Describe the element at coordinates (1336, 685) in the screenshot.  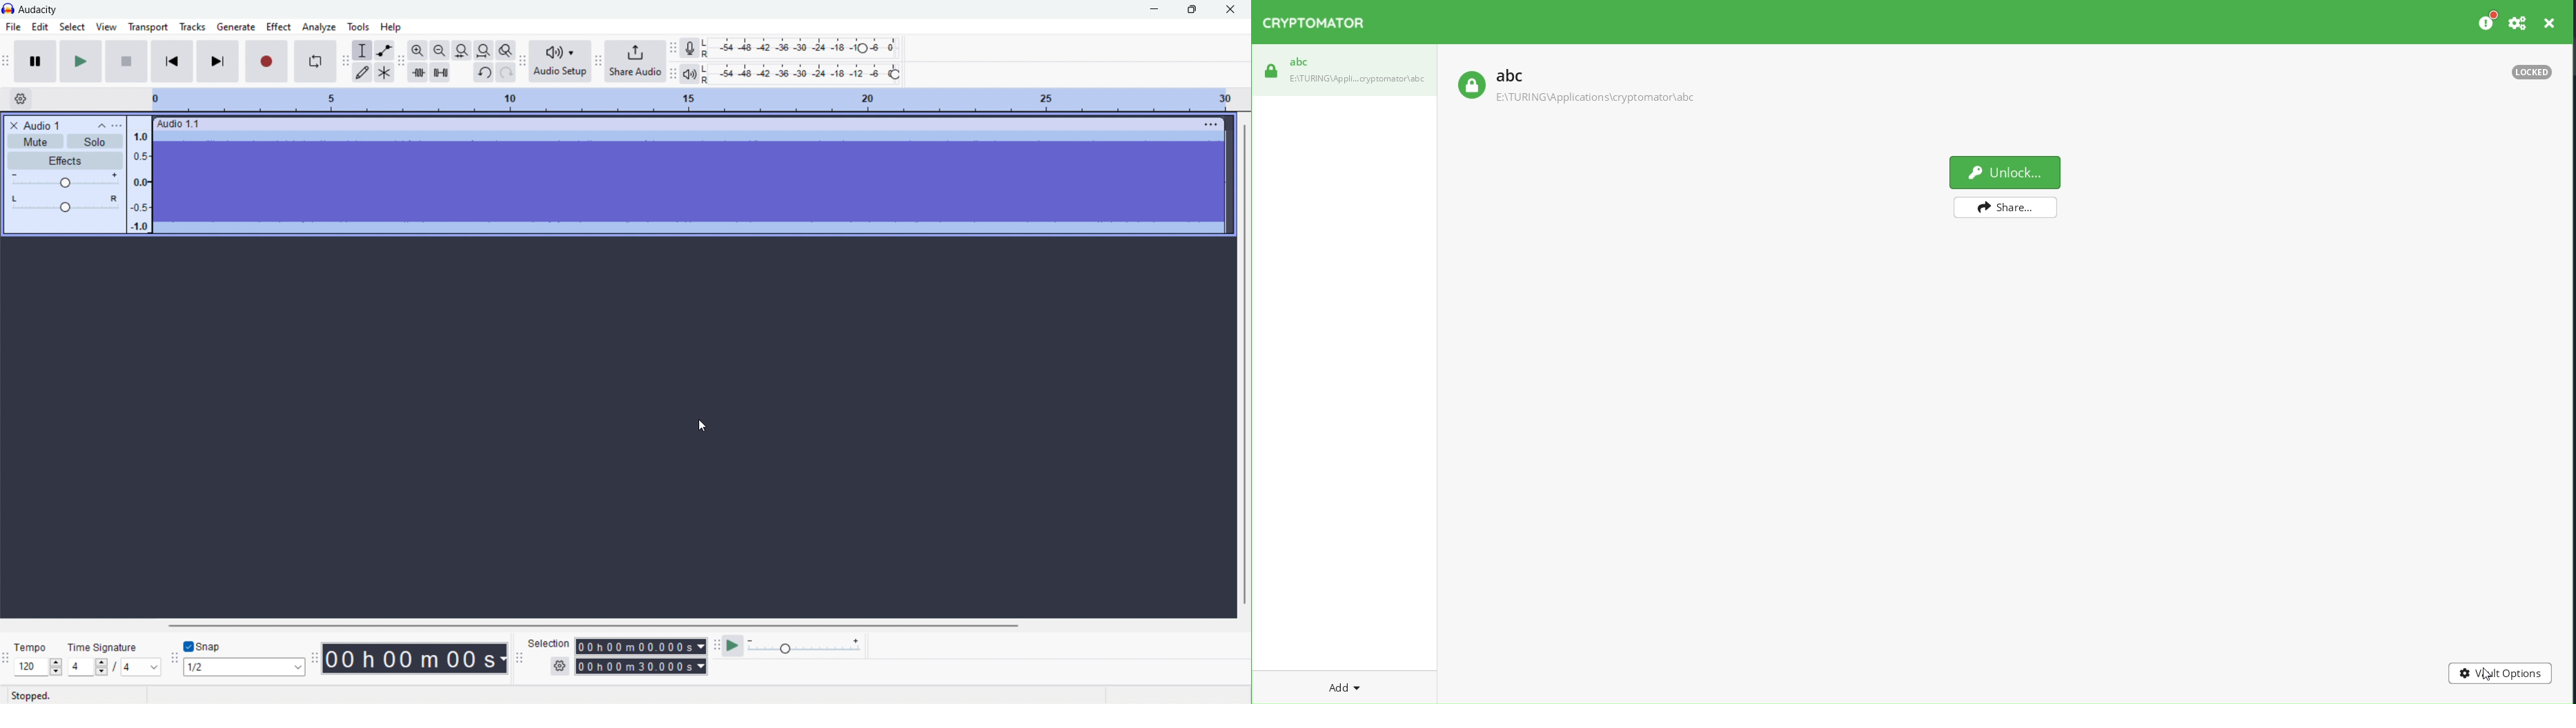
I see `add` at that location.